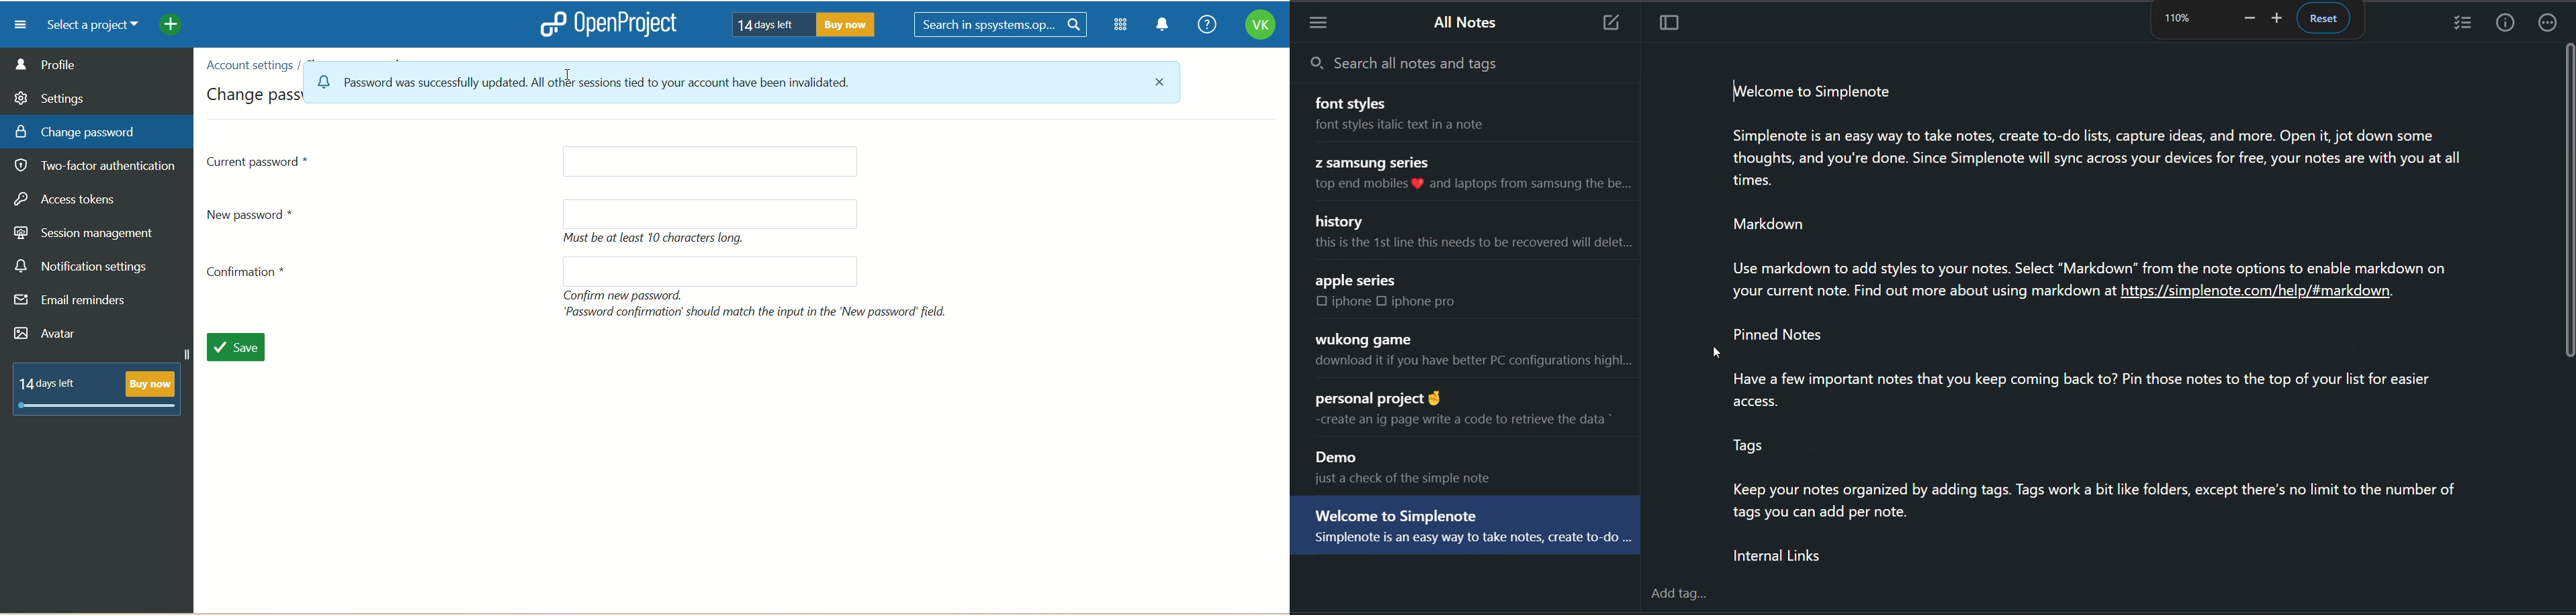 Image resolution: width=2576 pixels, height=616 pixels. I want to click on checkbox, so click(1384, 303).